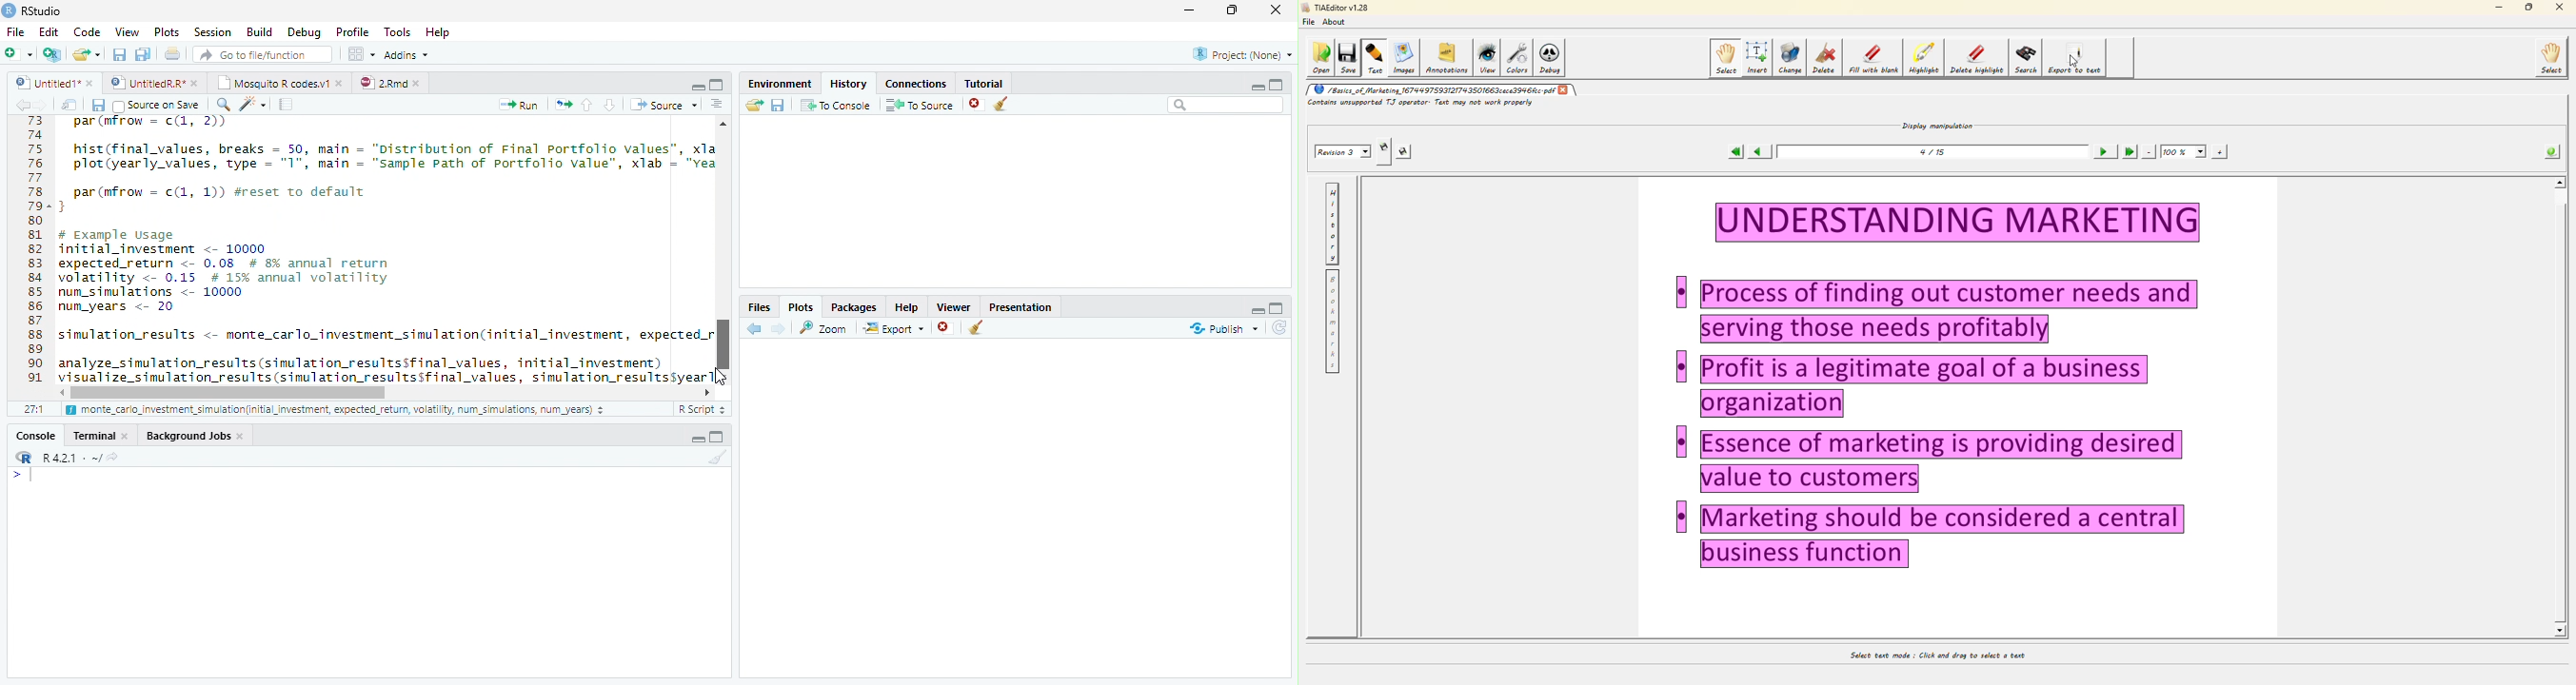 This screenshot has height=700, width=2576. Describe the element at coordinates (52, 82) in the screenshot. I see `Untited1*` at that location.